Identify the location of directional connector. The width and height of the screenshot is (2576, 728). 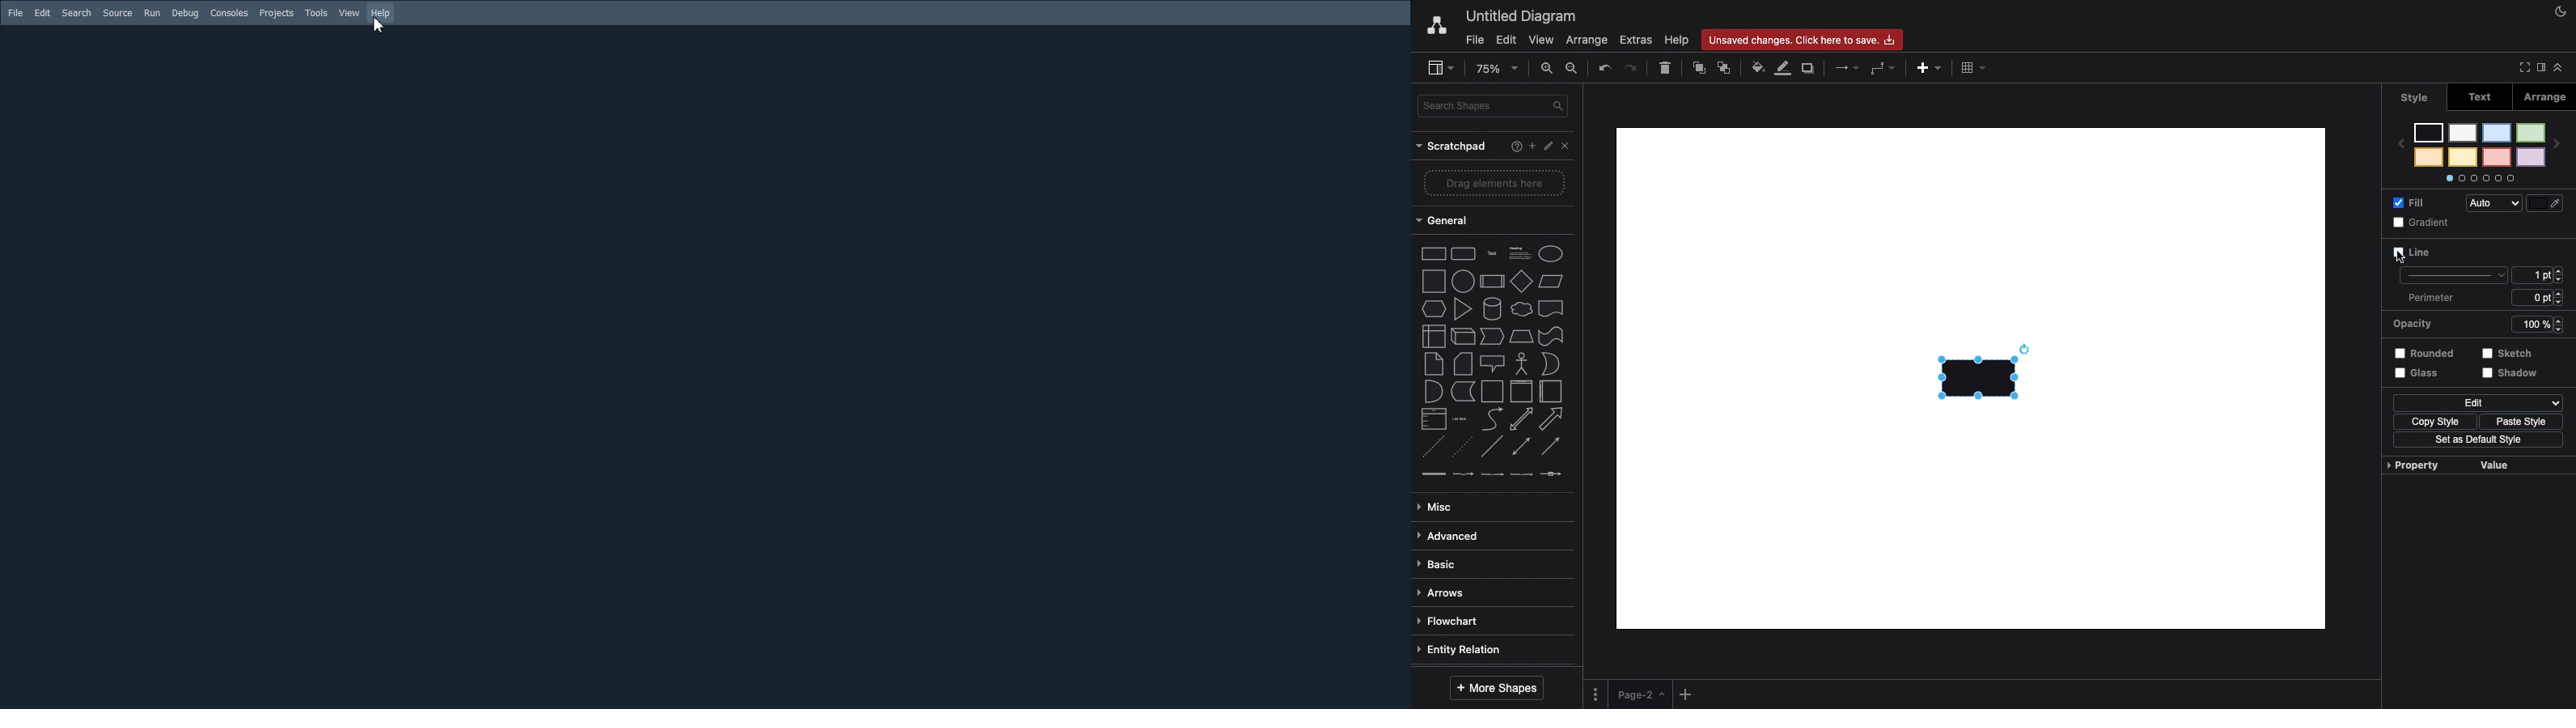
(1551, 445).